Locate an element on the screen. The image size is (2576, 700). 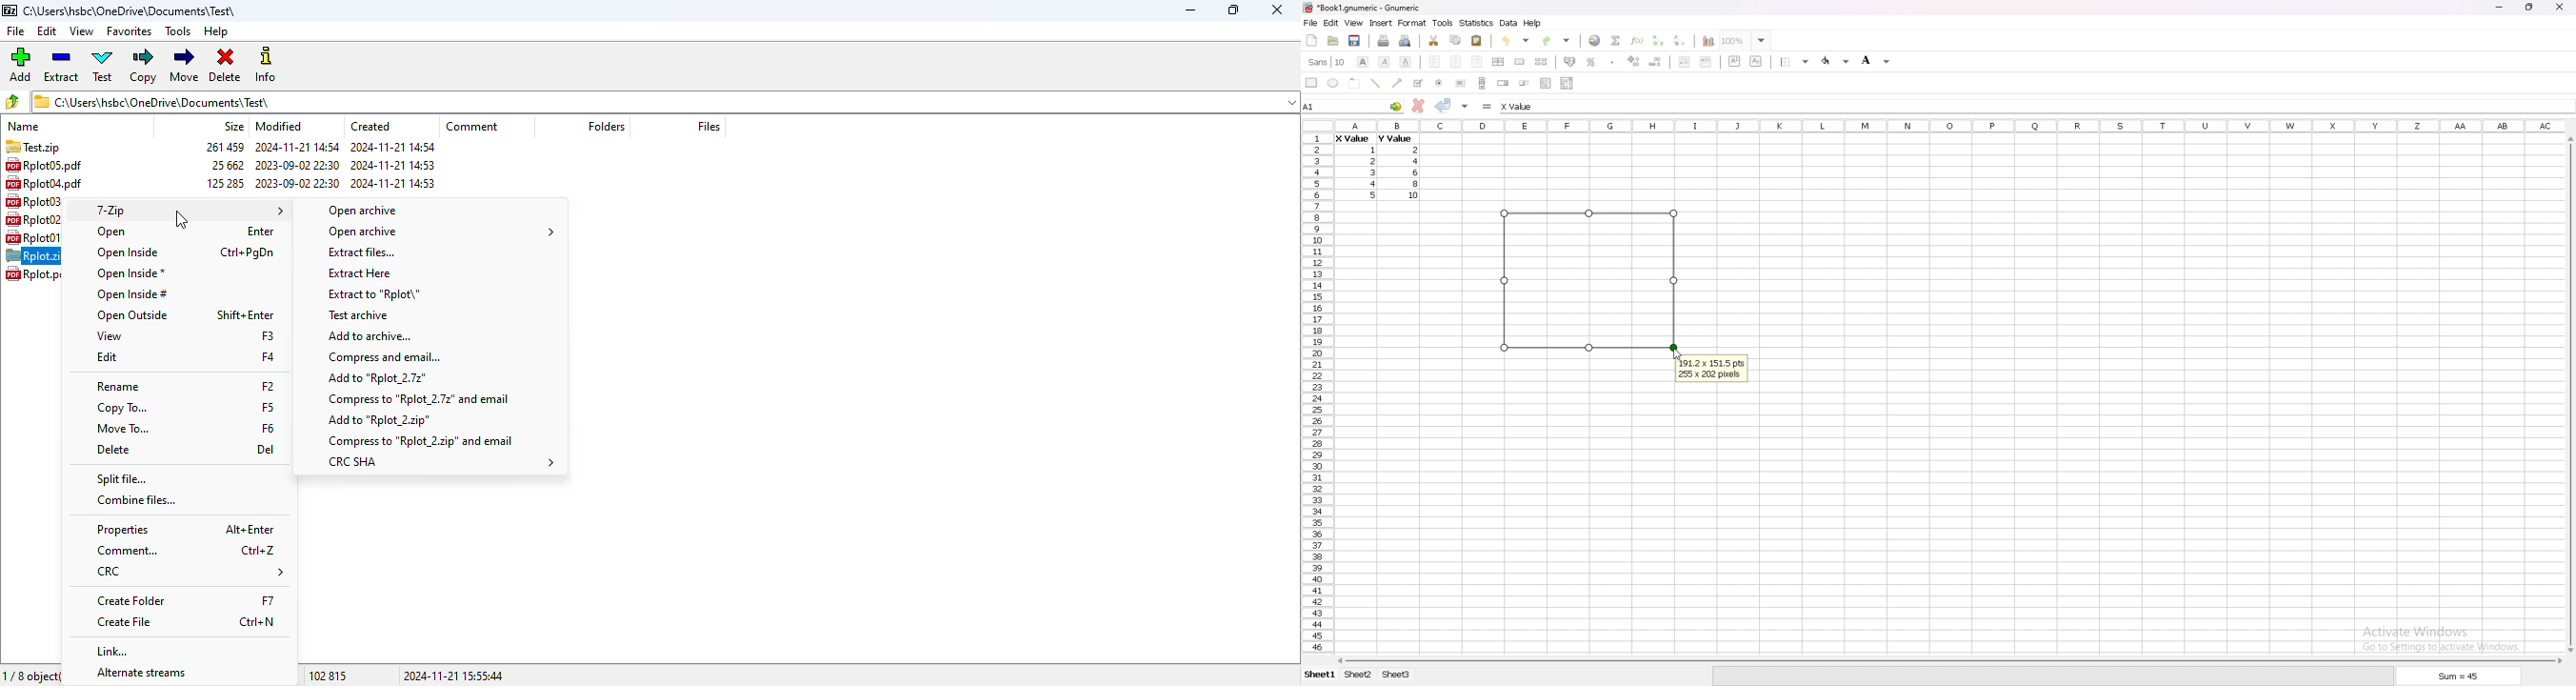
arrowed line is located at coordinates (1398, 82).